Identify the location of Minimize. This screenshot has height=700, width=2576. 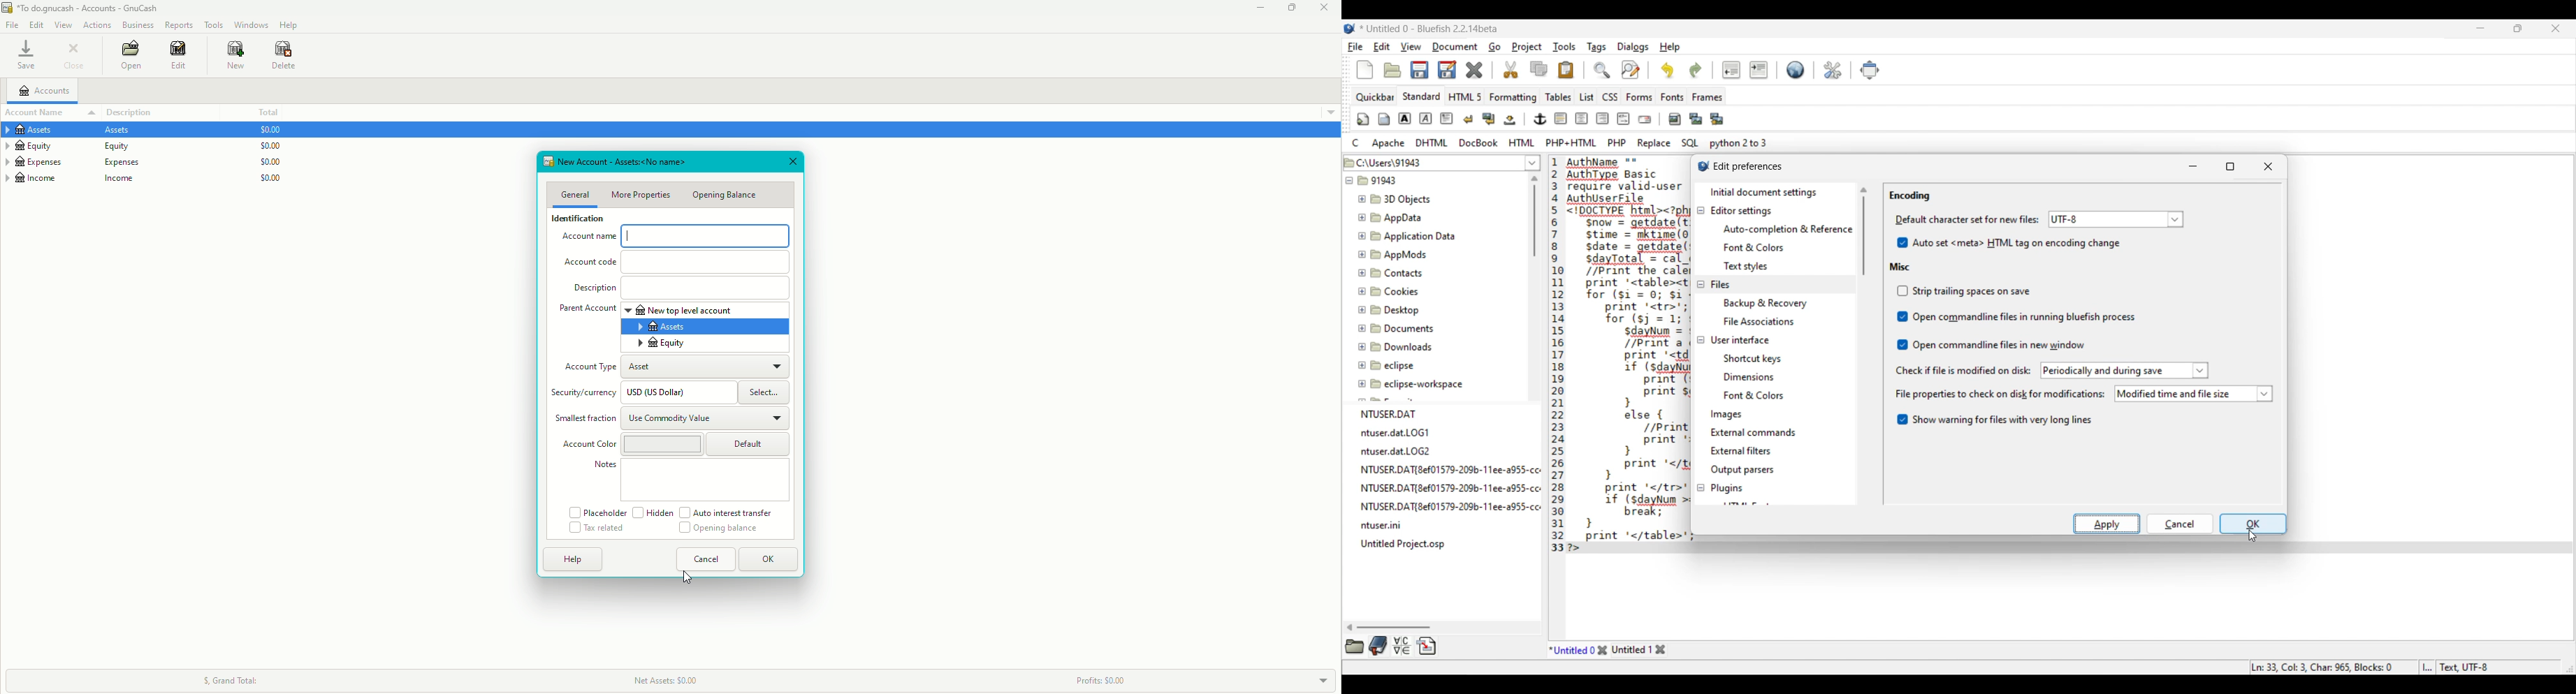
(2481, 28).